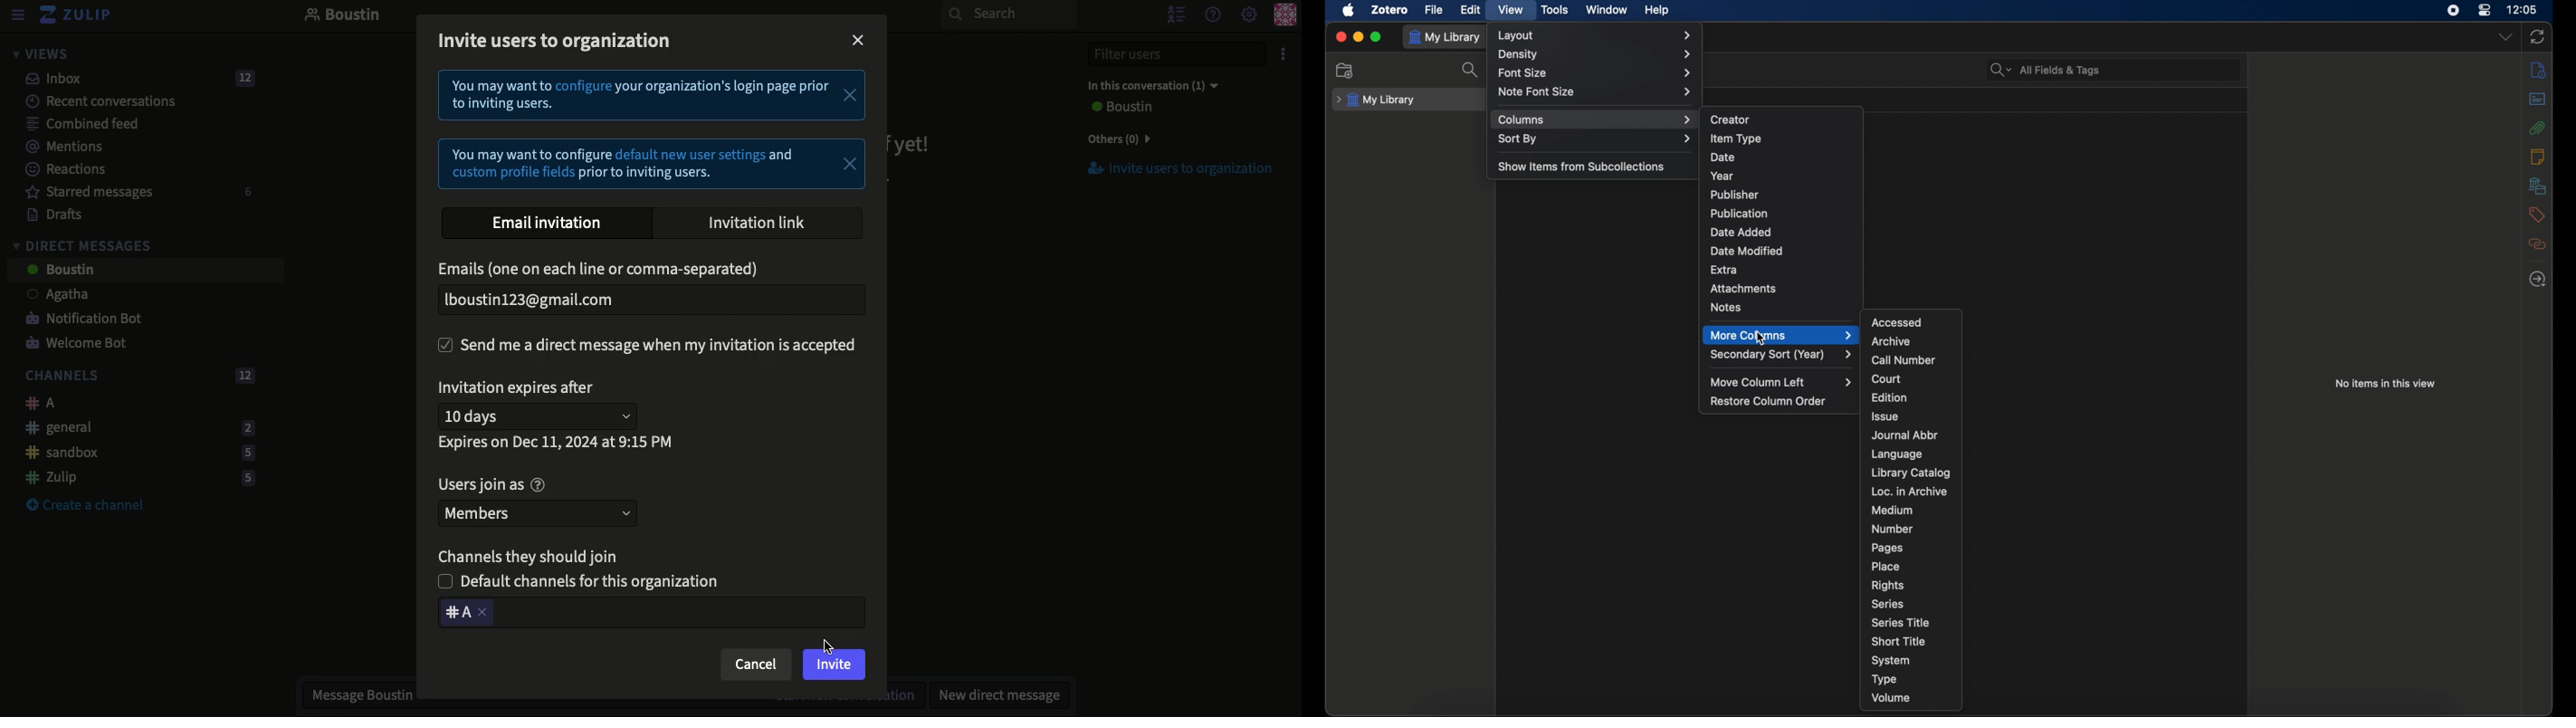 The width and height of the screenshot is (2576, 728). I want to click on font size, so click(1595, 72).